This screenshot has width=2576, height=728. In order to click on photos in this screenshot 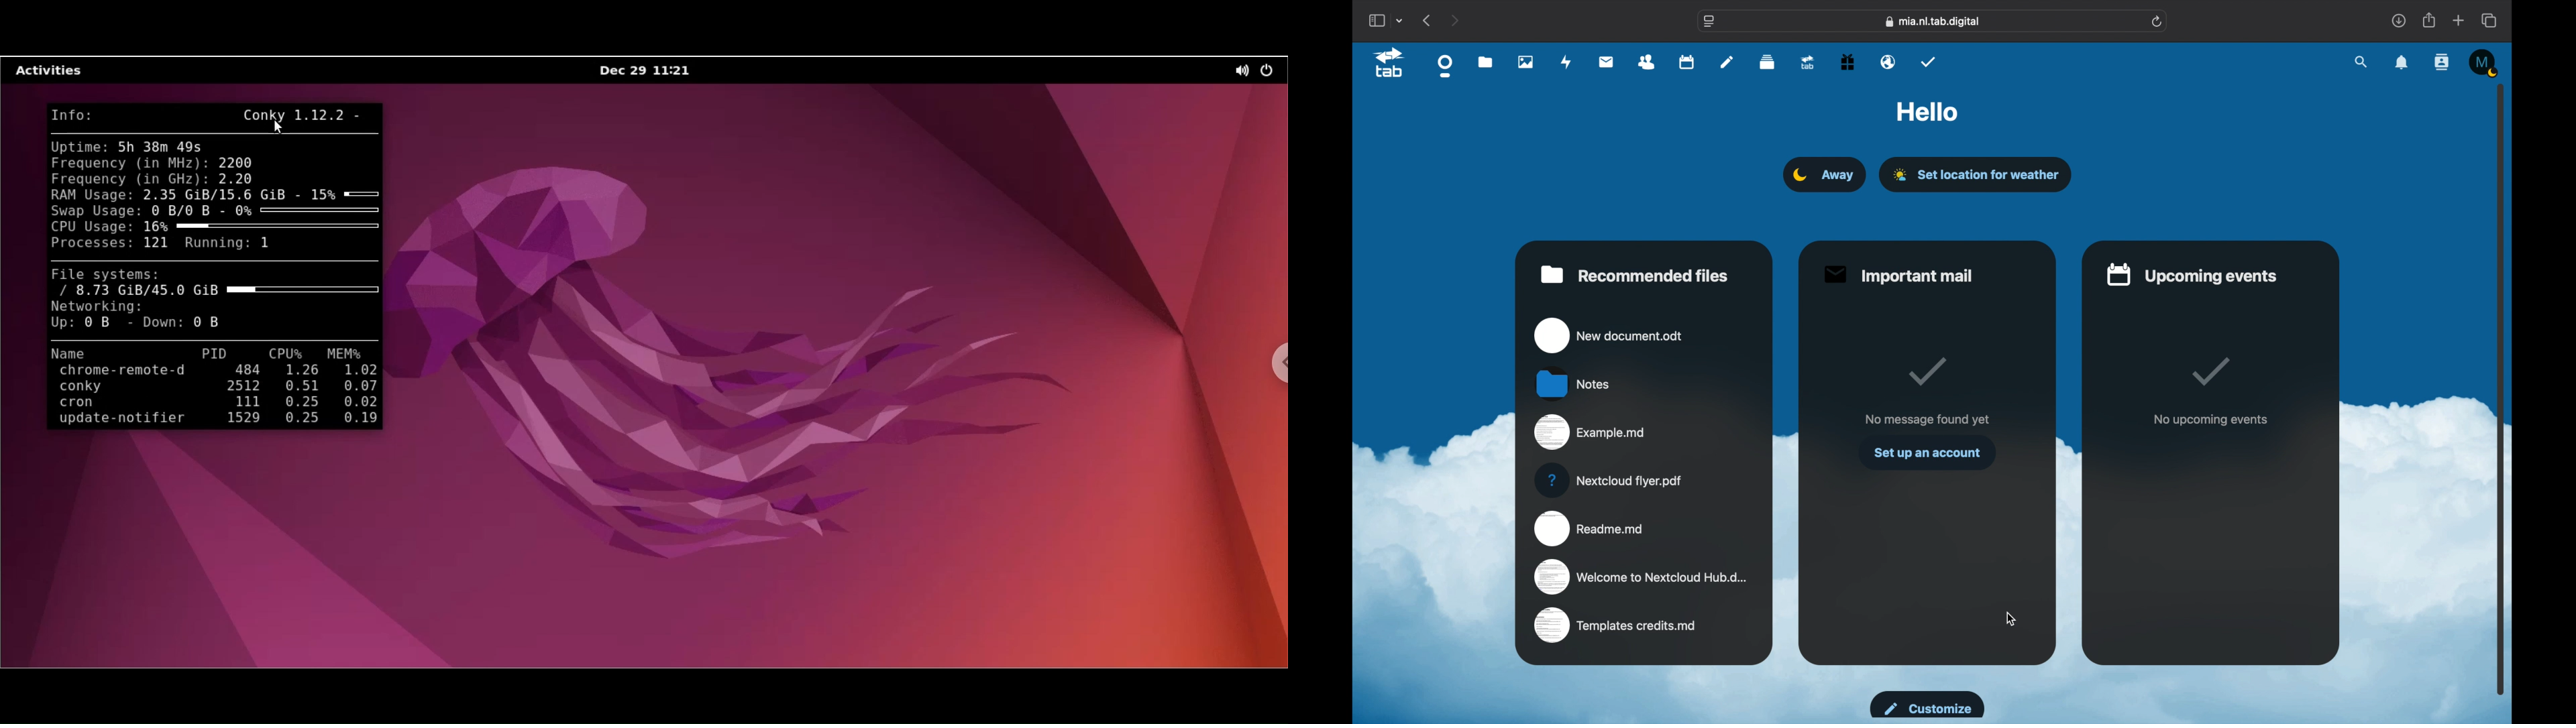, I will do `click(1525, 62)`.